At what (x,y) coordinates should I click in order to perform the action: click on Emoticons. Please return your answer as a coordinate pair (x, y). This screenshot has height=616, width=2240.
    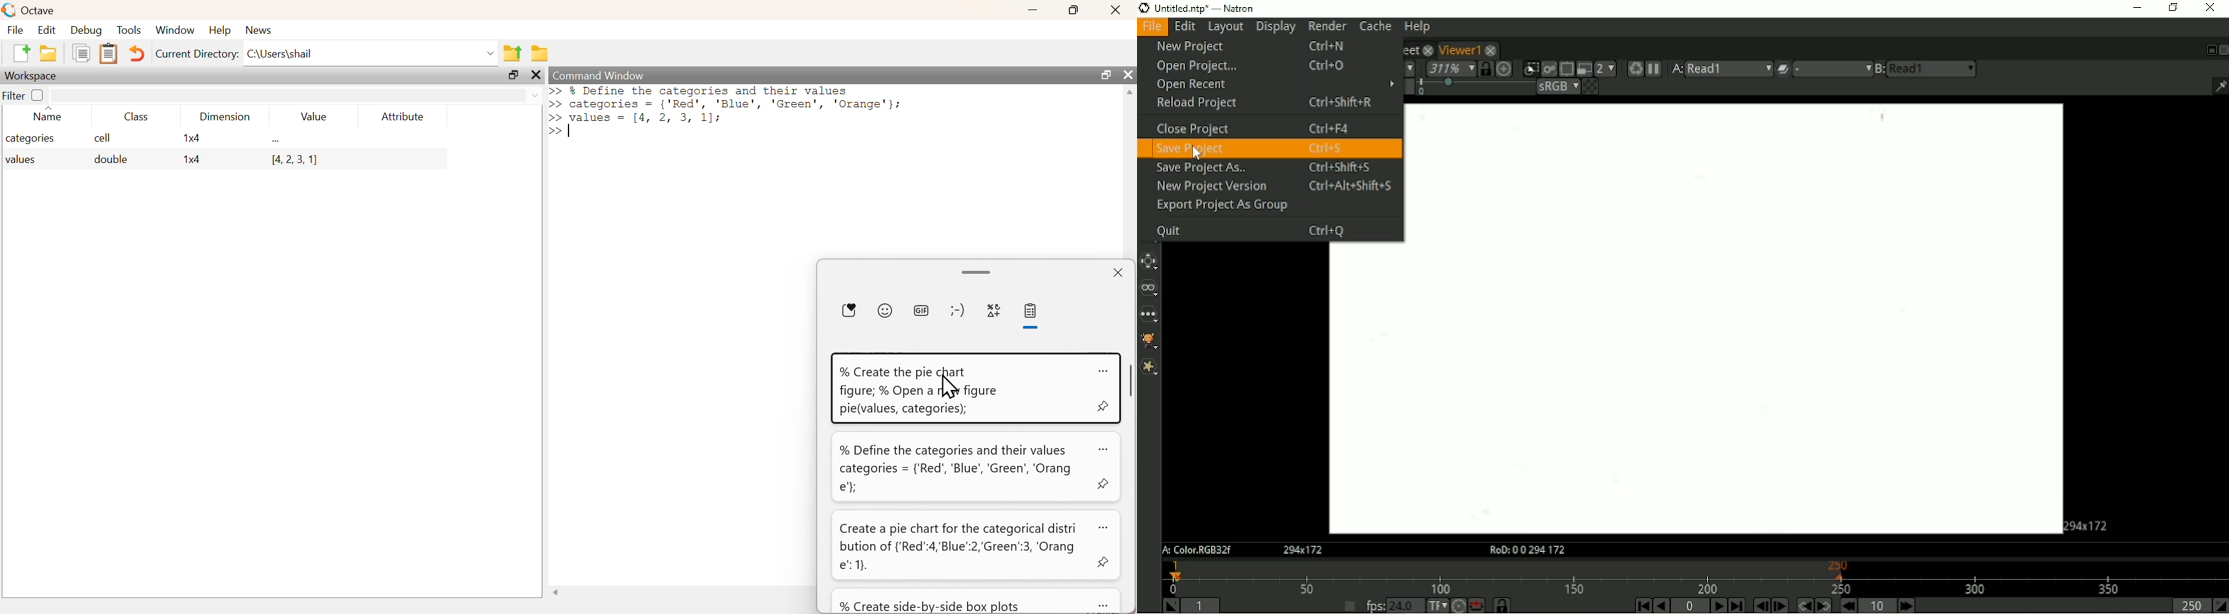
    Looking at the image, I should click on (958, 310).